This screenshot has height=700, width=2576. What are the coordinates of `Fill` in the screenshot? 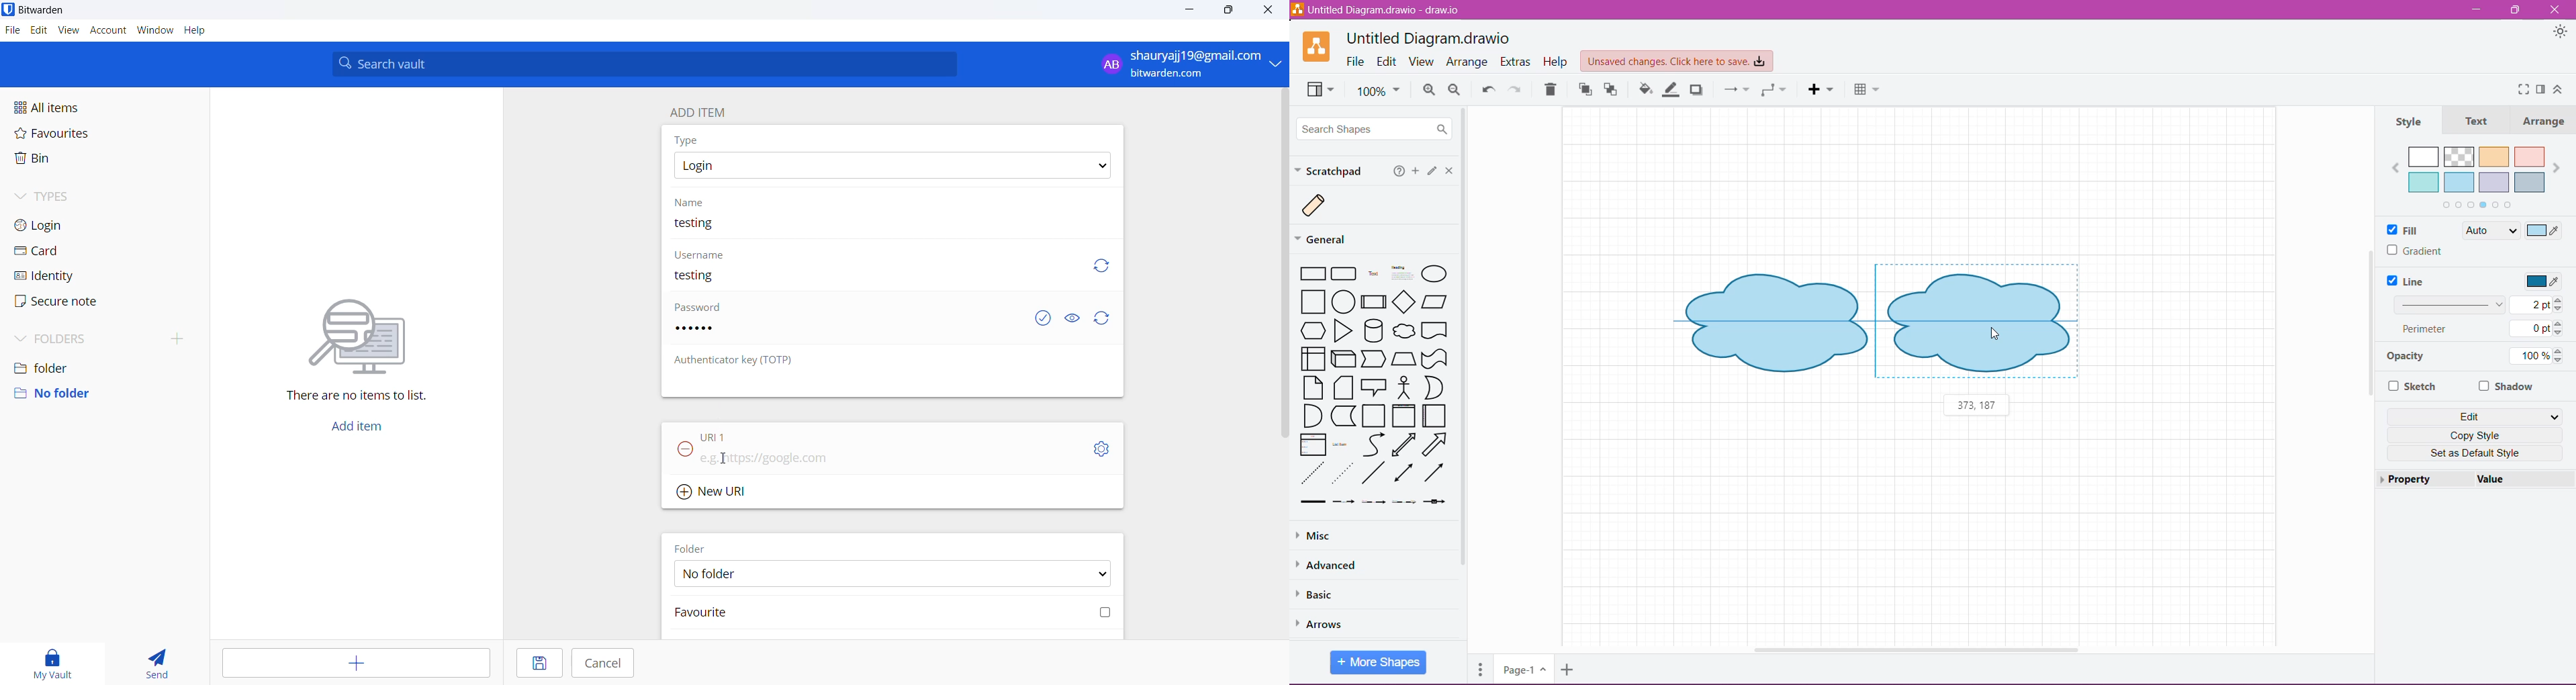 It's located at (2407, 231).